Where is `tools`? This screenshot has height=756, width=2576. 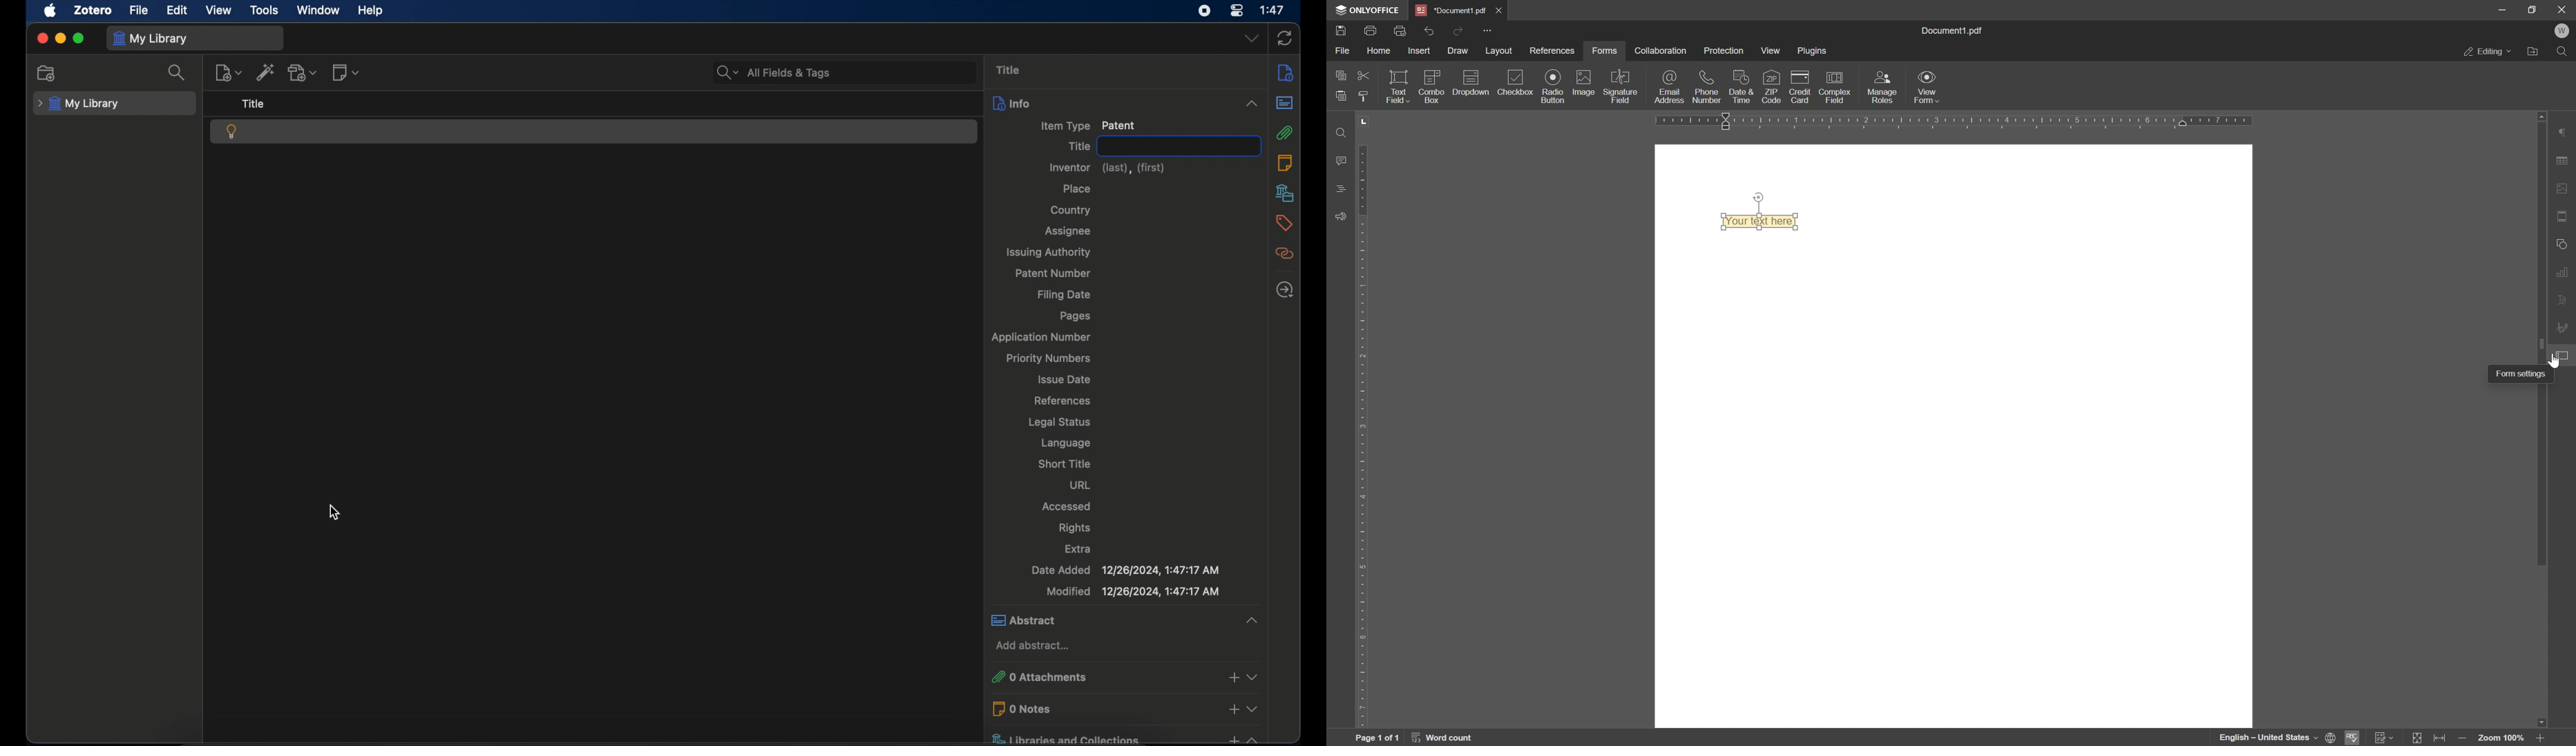 tools is located at coordinates (265, 10).